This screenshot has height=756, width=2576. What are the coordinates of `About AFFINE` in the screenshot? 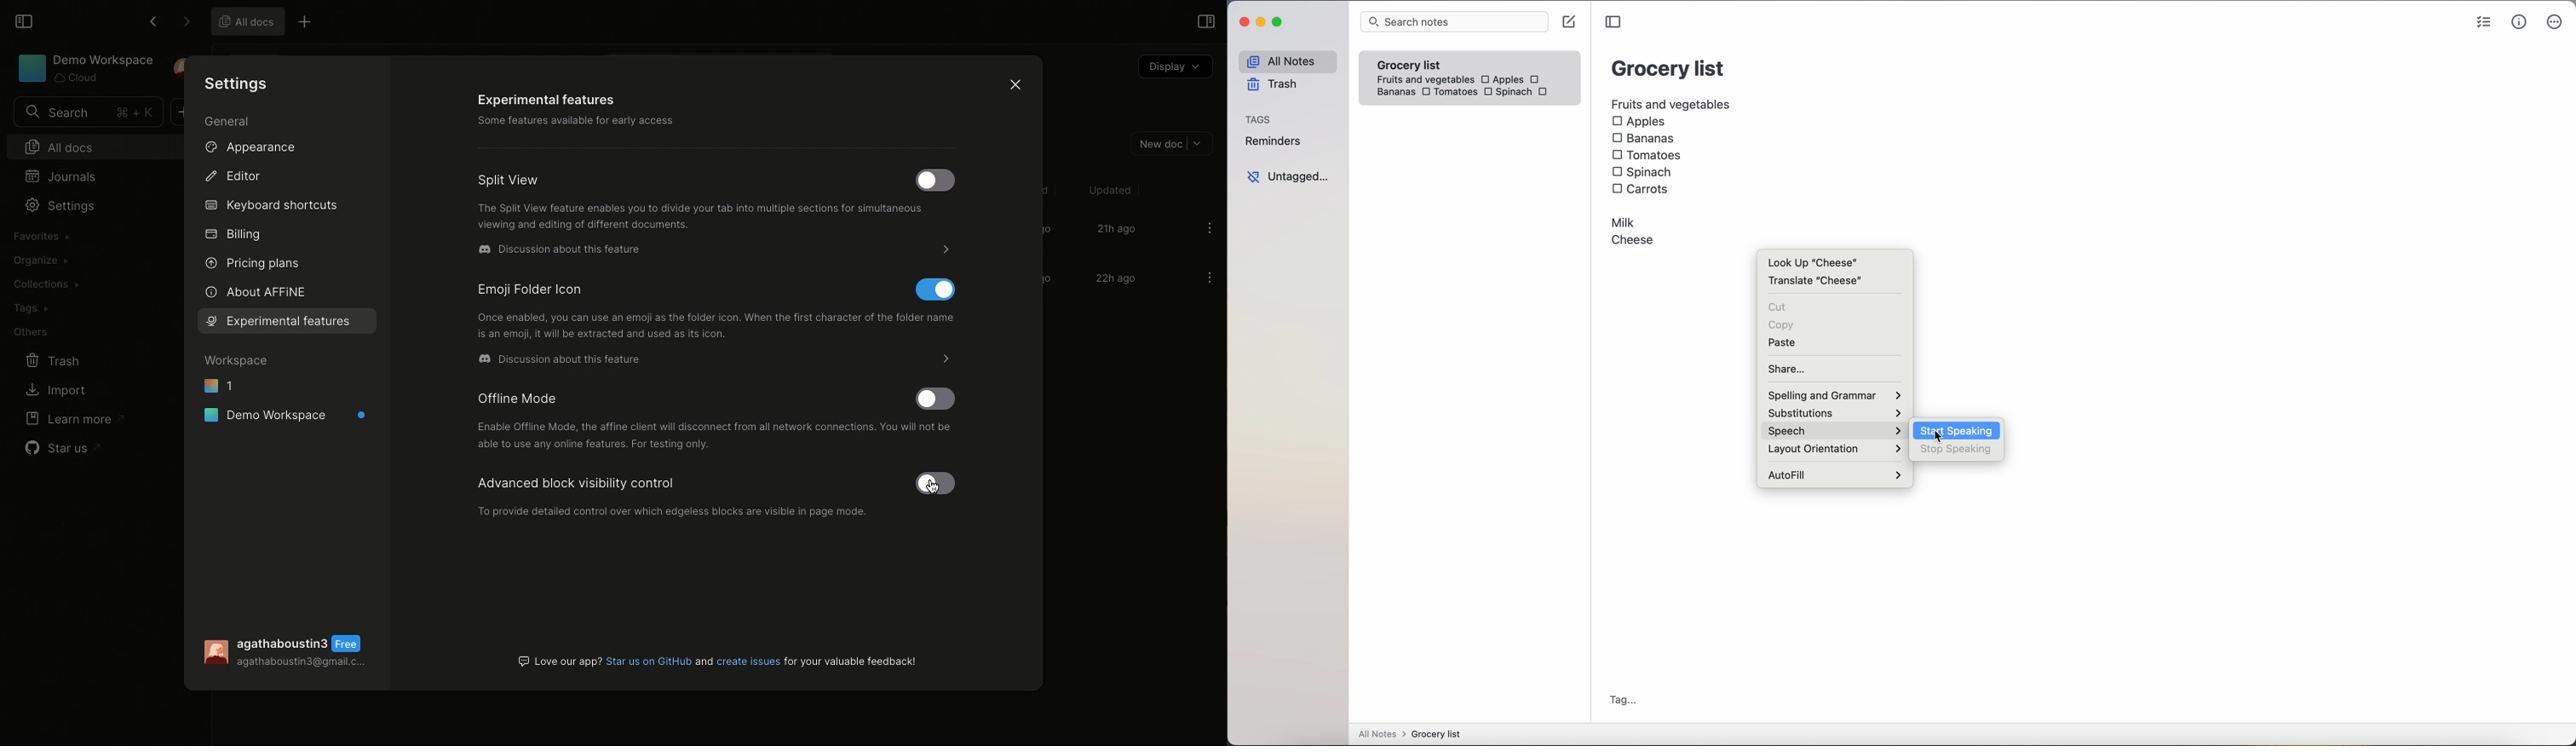 It's located at (257, 292).